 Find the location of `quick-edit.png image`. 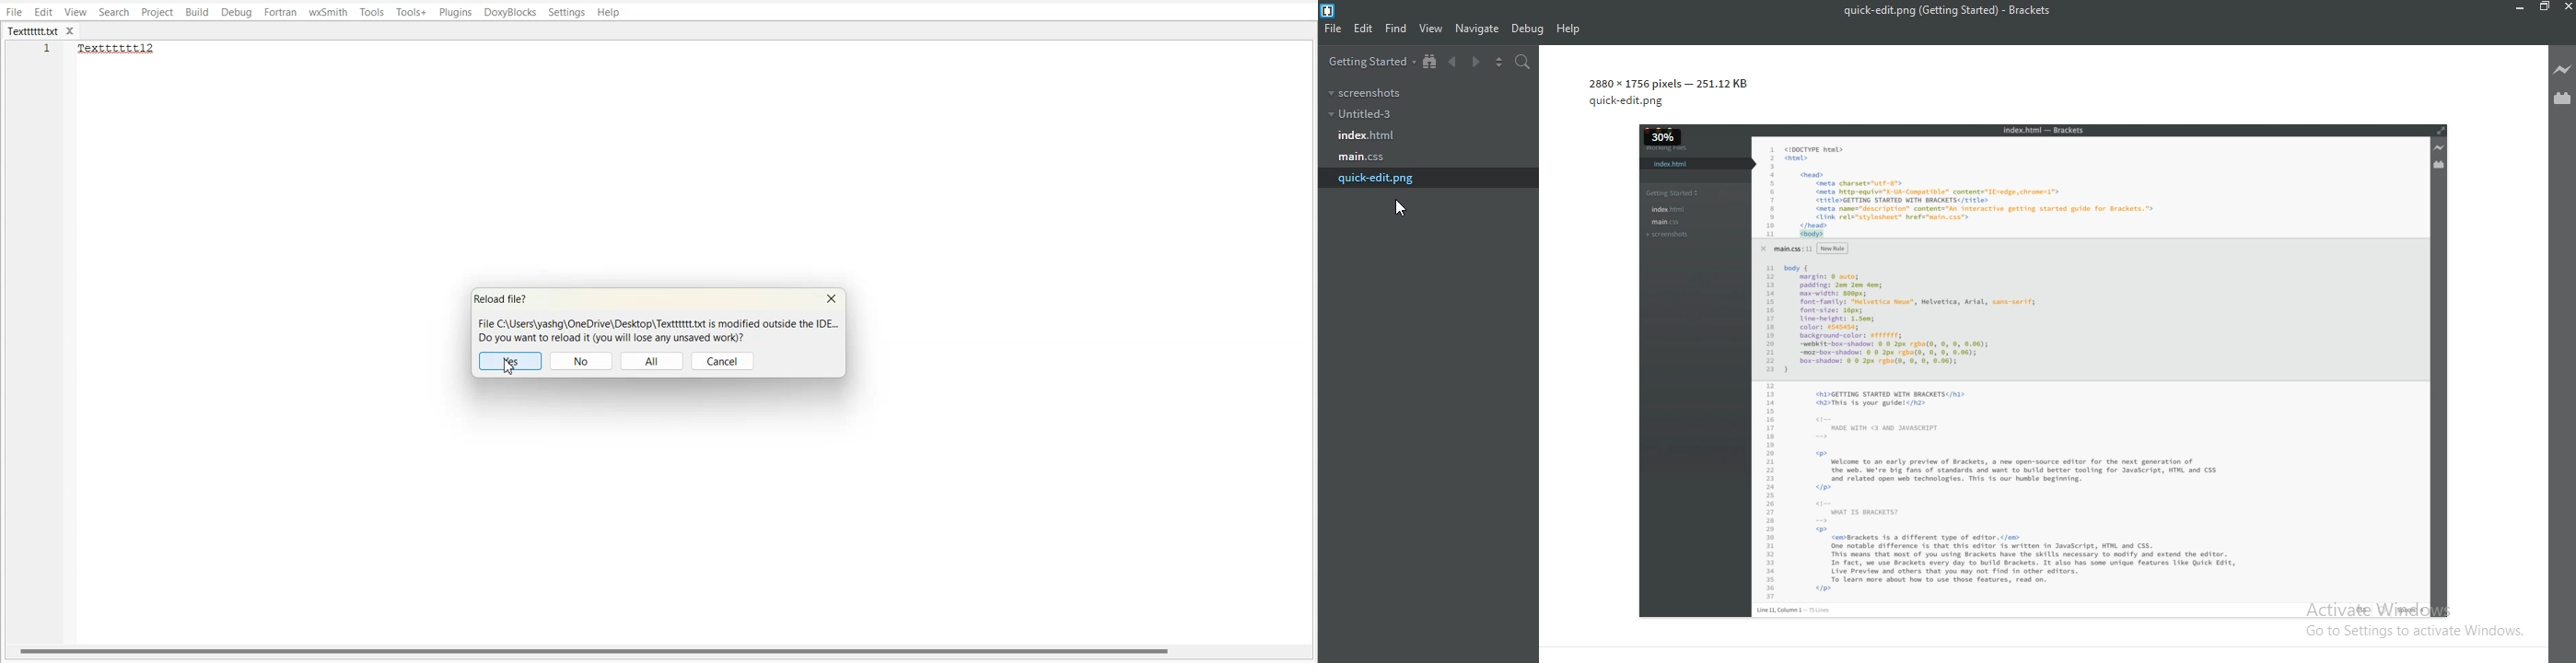

quick-edit.png image is located at coordinates (2027, 352).